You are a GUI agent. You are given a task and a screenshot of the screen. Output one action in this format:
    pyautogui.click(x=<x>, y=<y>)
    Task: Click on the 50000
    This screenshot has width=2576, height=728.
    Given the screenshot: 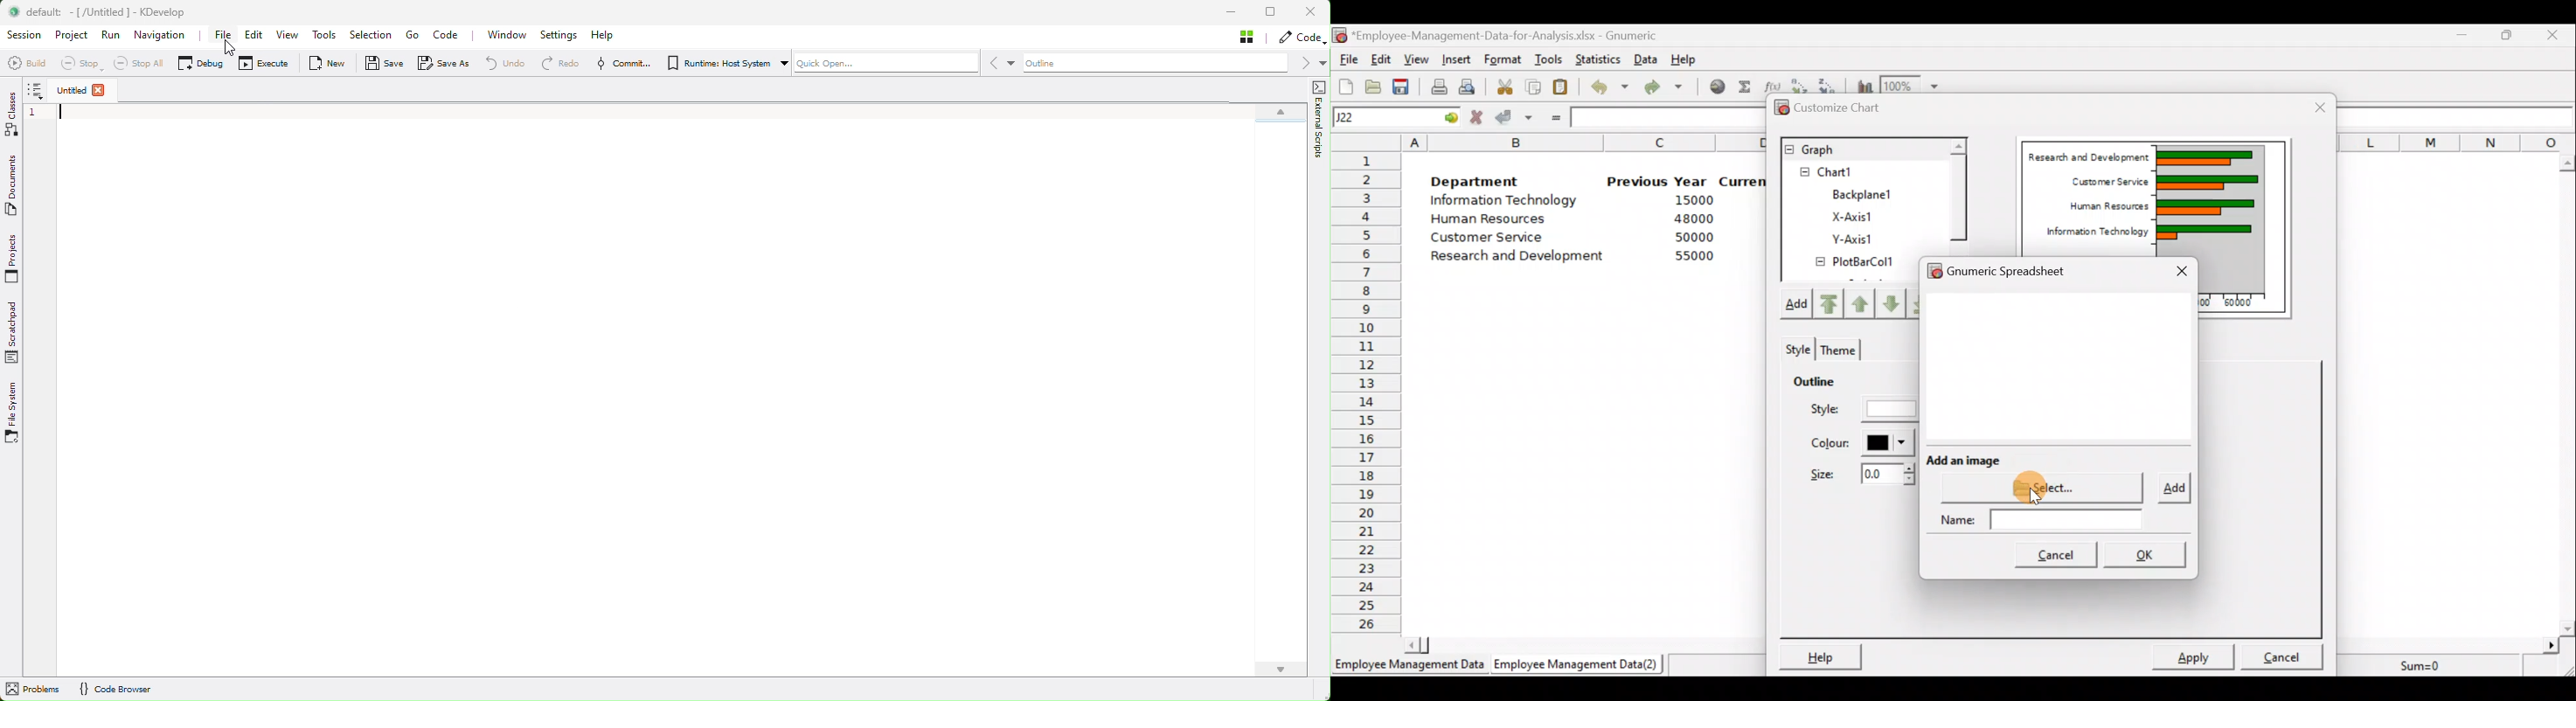 What is the action you would take?
    pyautogui.click(x=1692, y=237)
    